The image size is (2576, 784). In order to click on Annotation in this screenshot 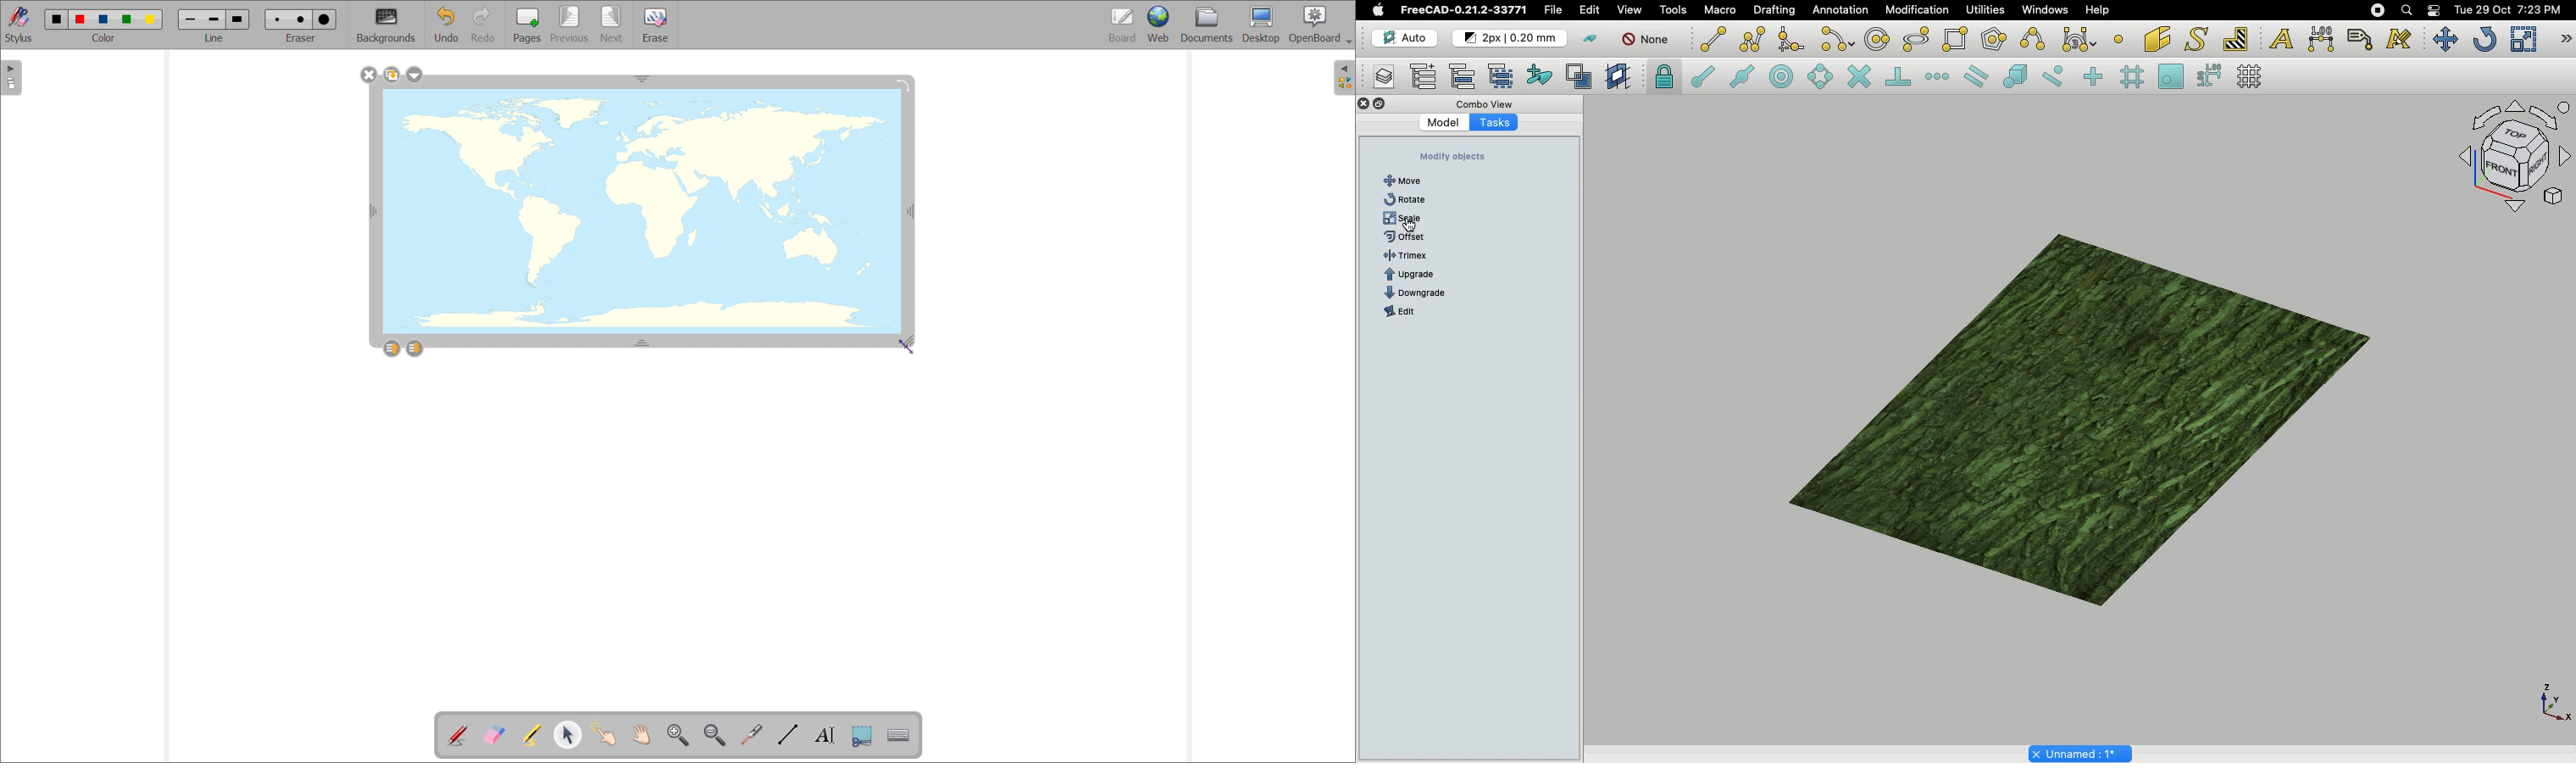, I will do `click(1841, 10)`.